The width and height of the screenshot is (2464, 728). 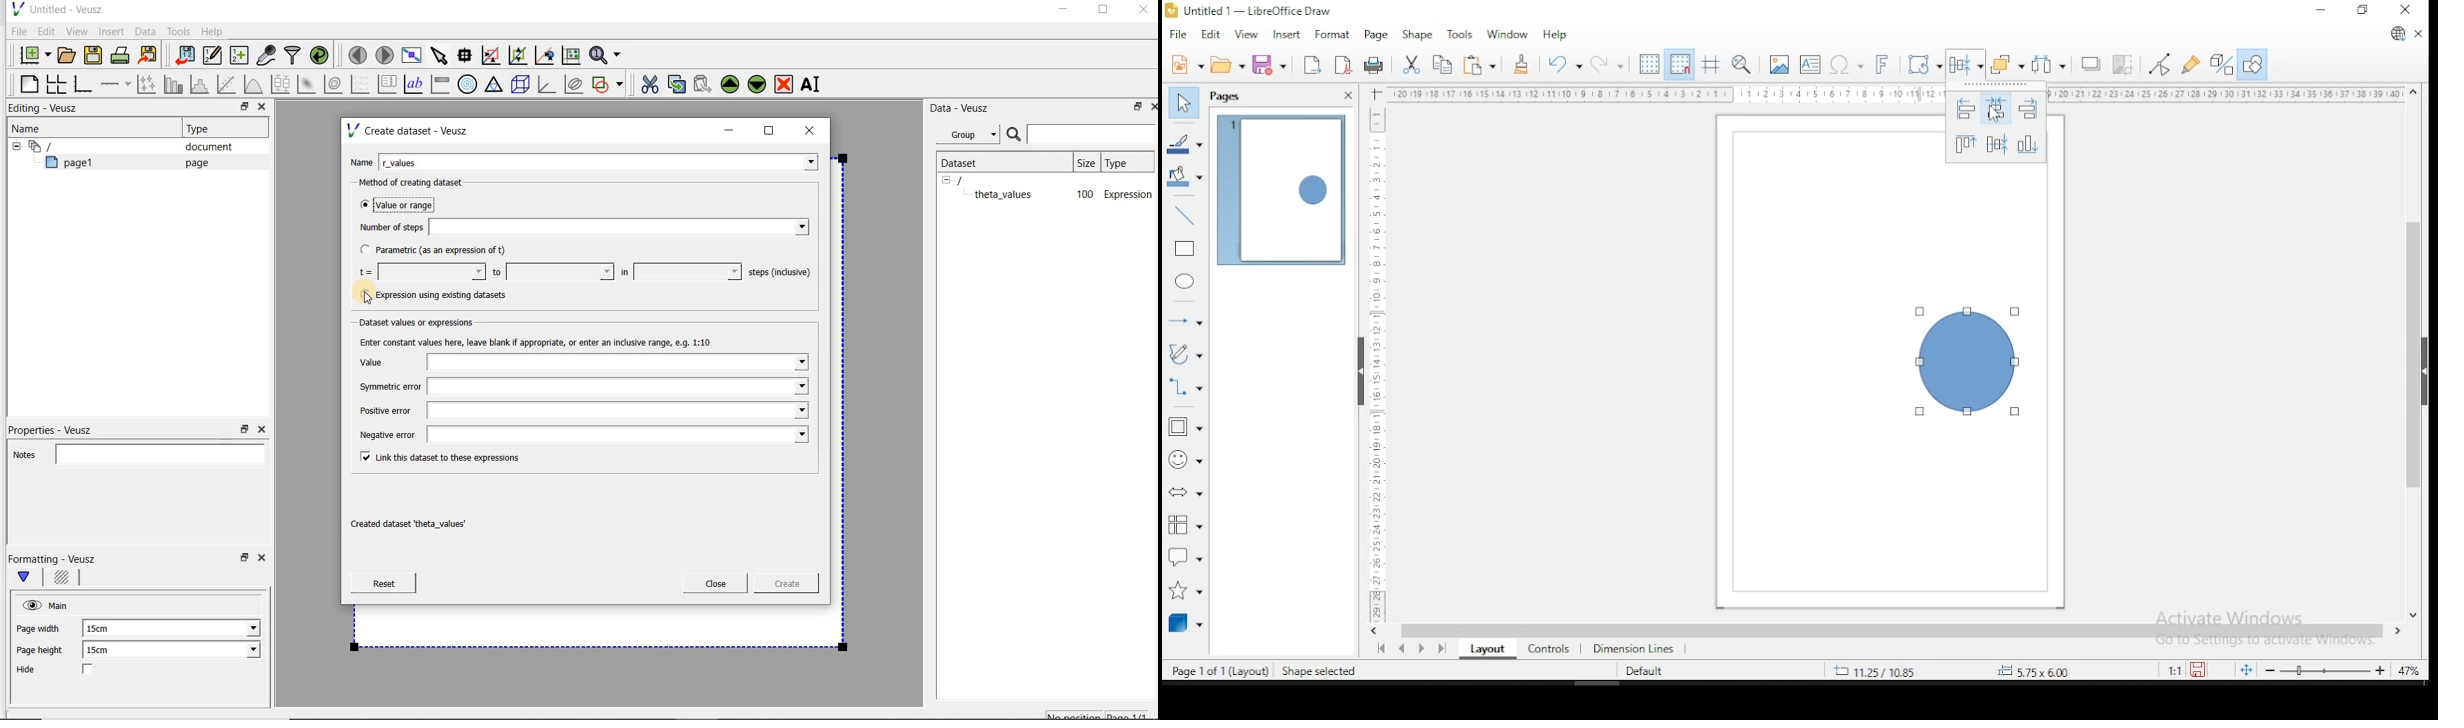 I want to click on print, so click(x=1375, y=66).